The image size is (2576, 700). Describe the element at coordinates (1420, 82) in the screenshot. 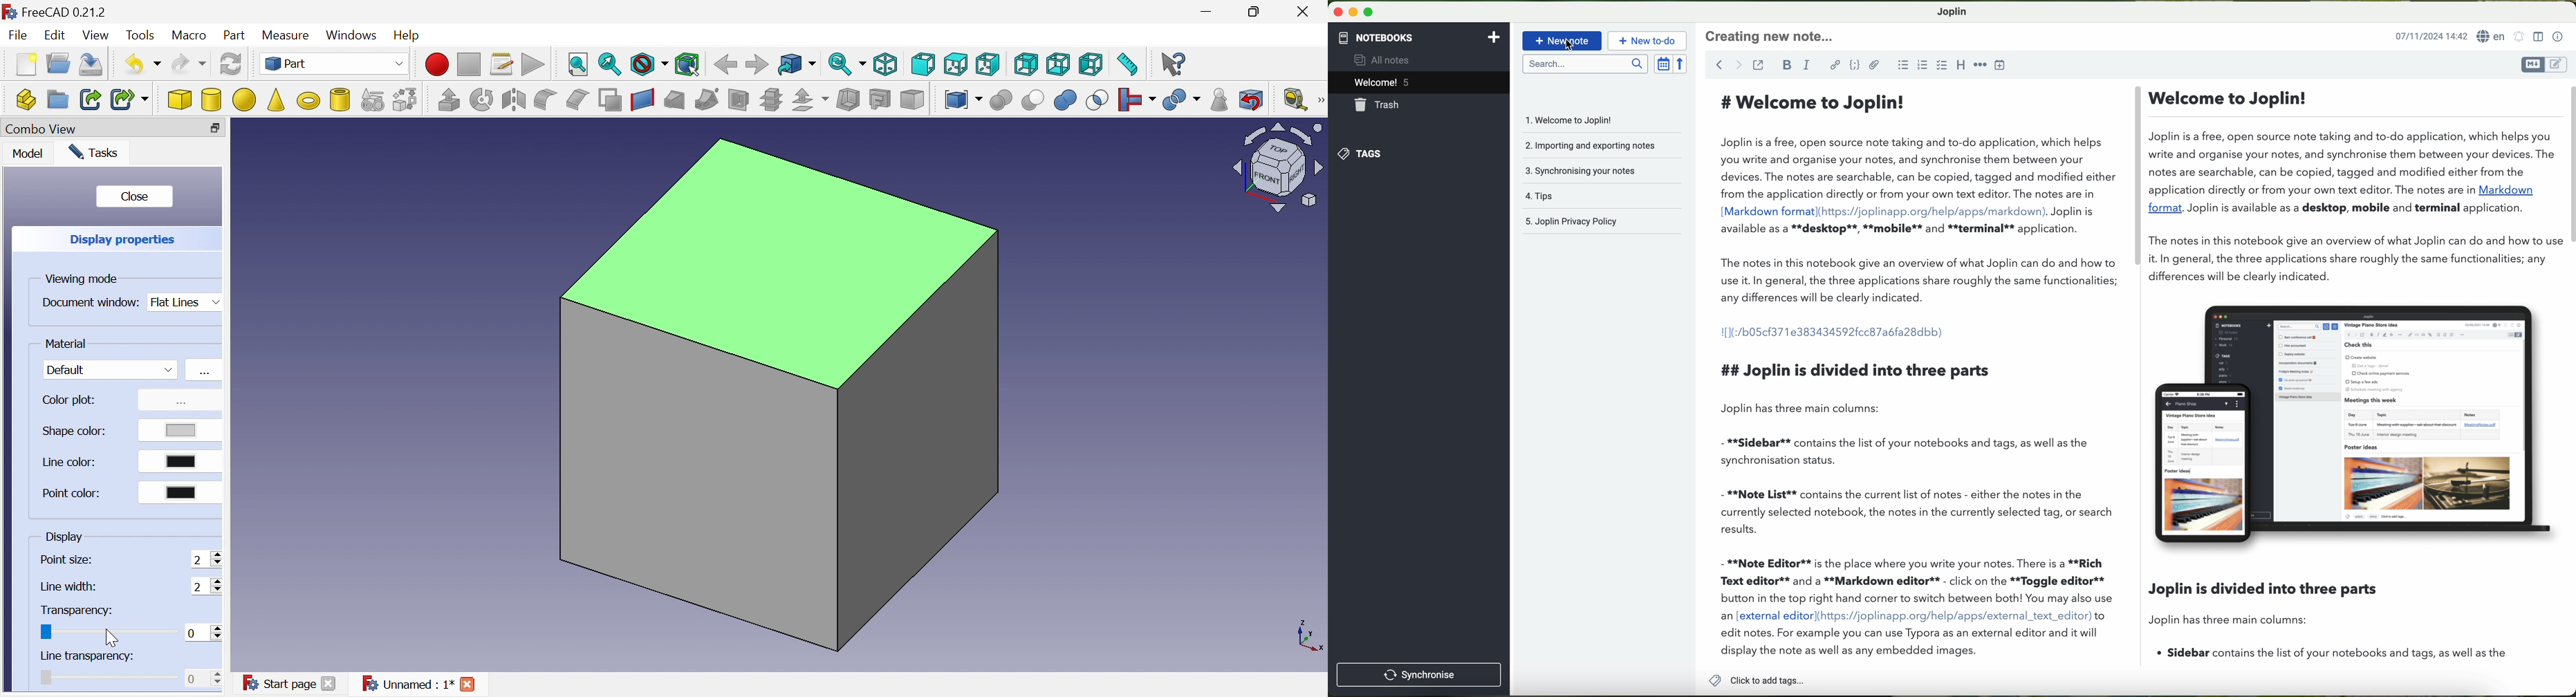

I see `welcome 5` at that location.